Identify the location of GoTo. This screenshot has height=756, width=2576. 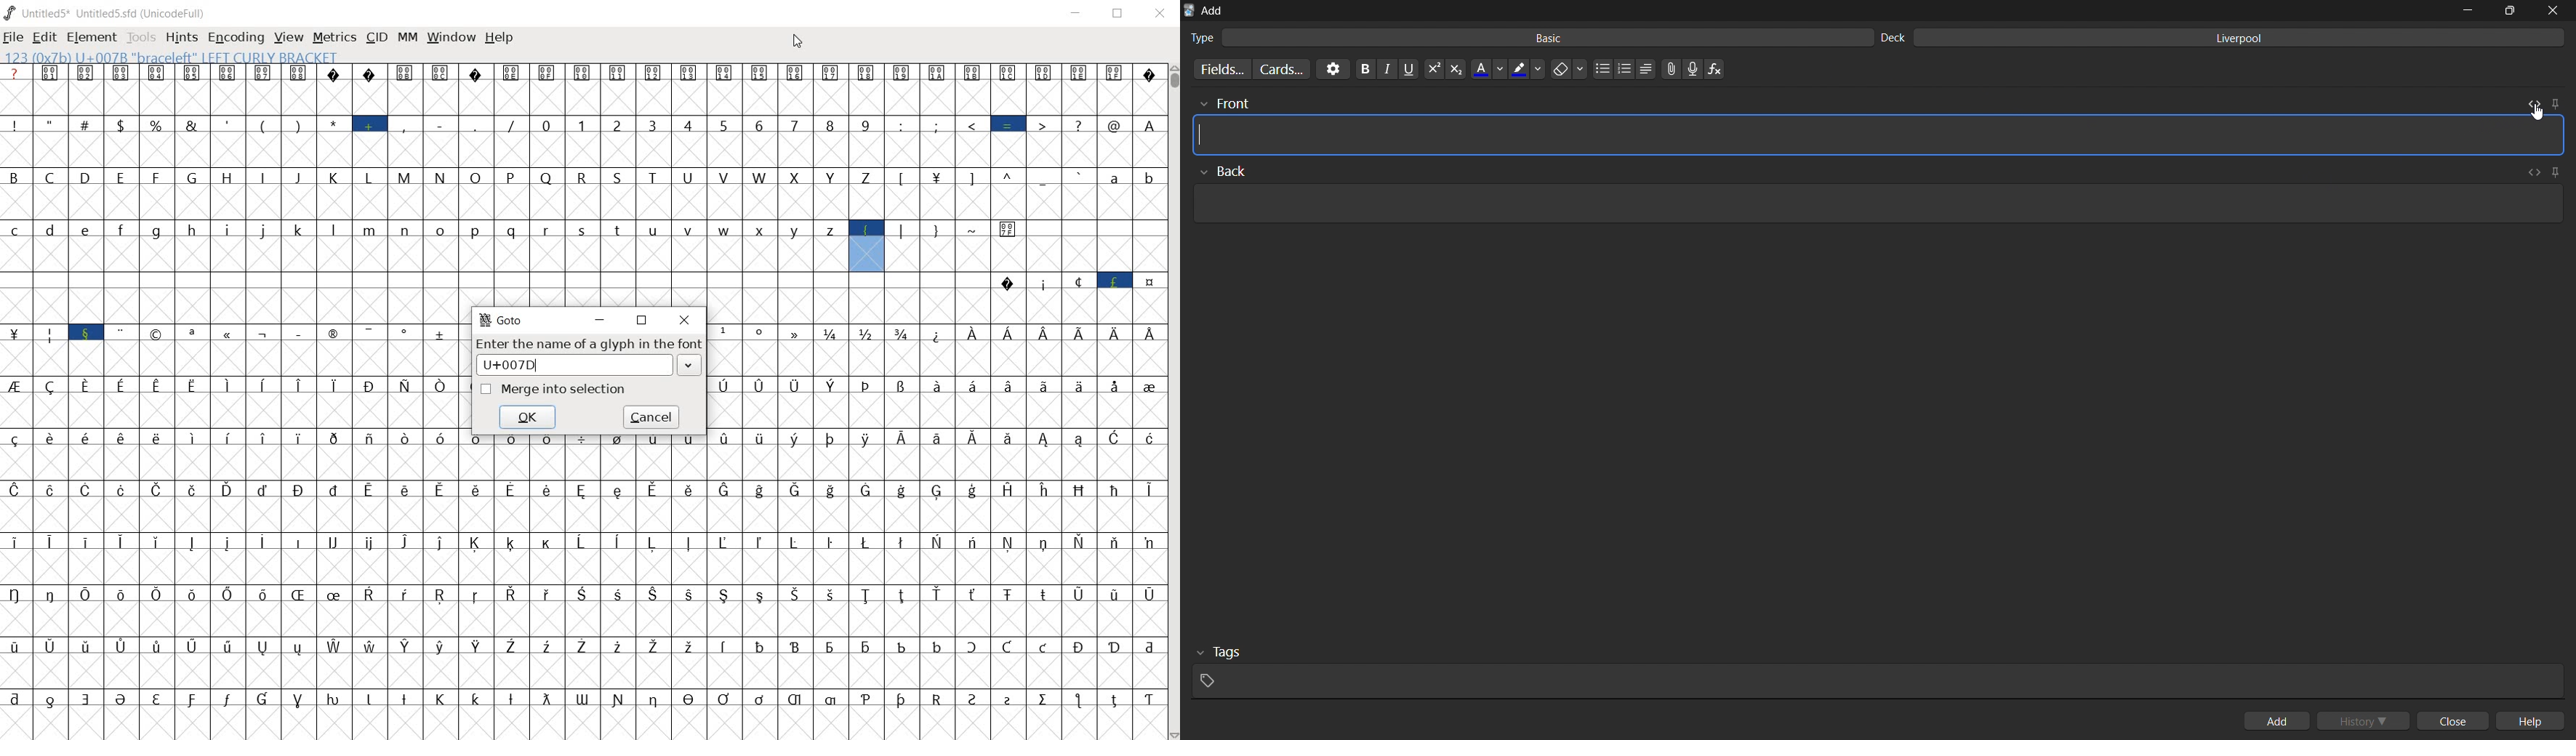
(500, 321).